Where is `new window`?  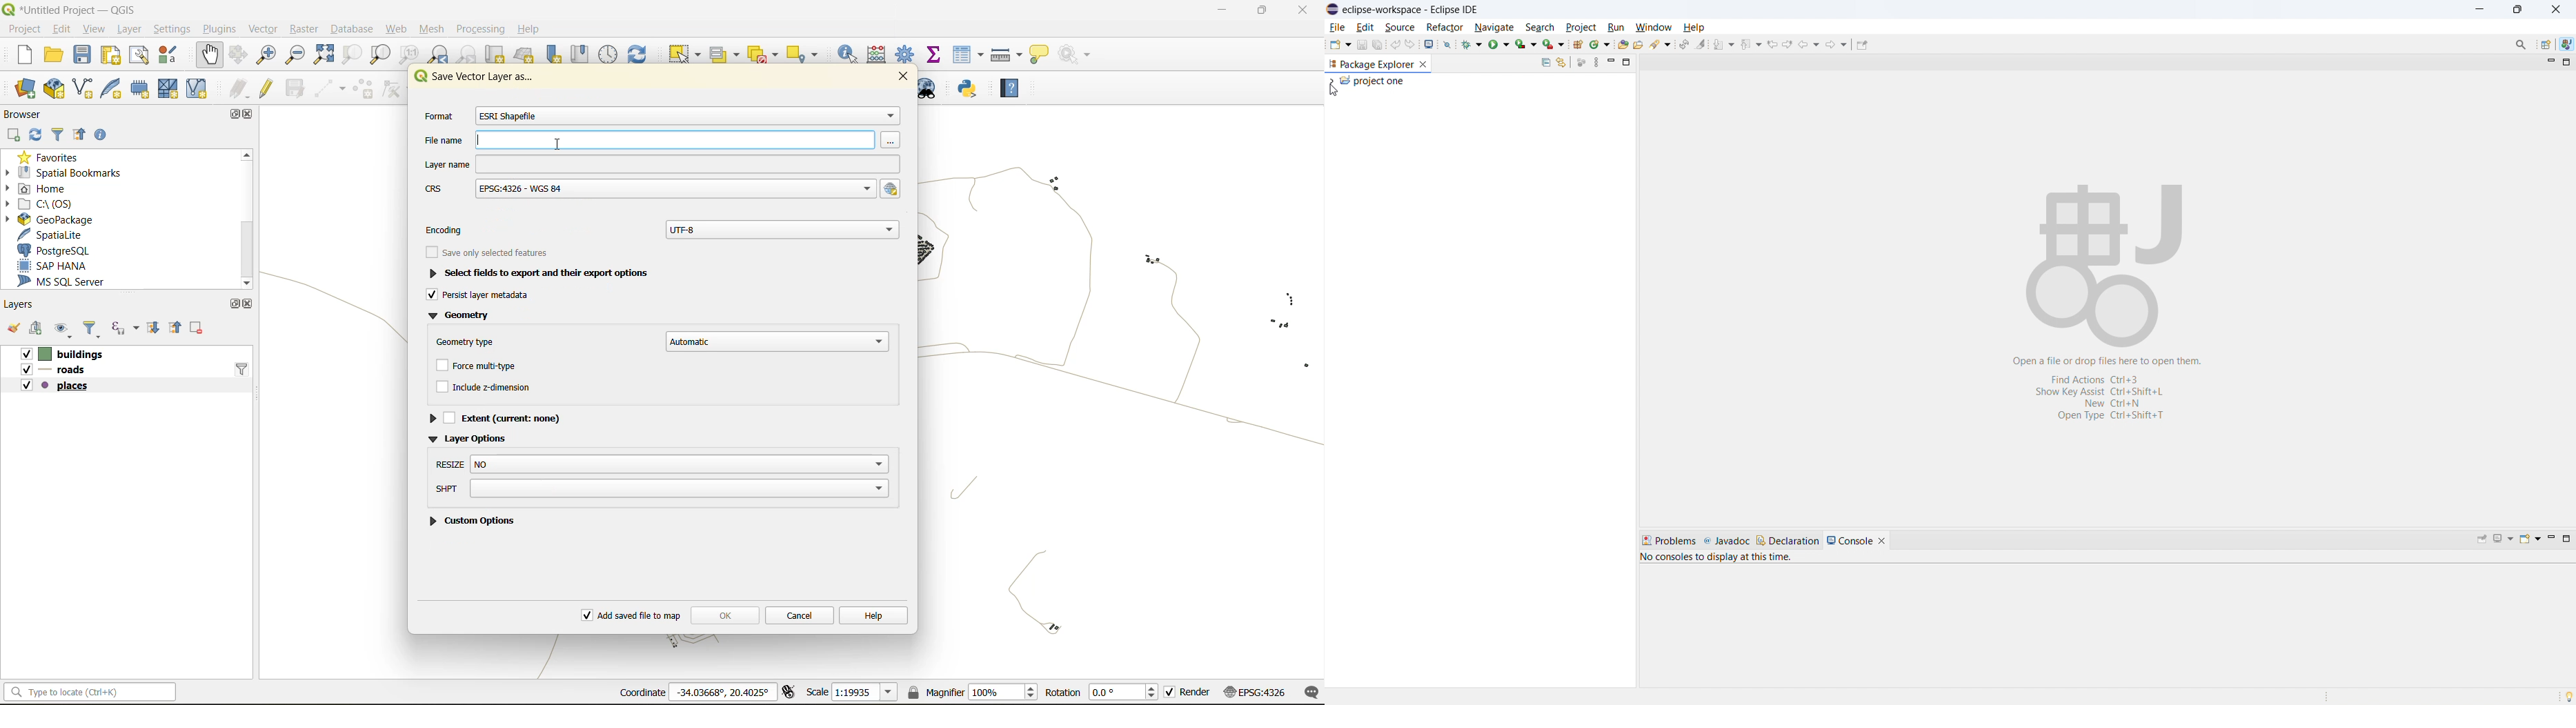 new window is located at coordinates (1607, 45).